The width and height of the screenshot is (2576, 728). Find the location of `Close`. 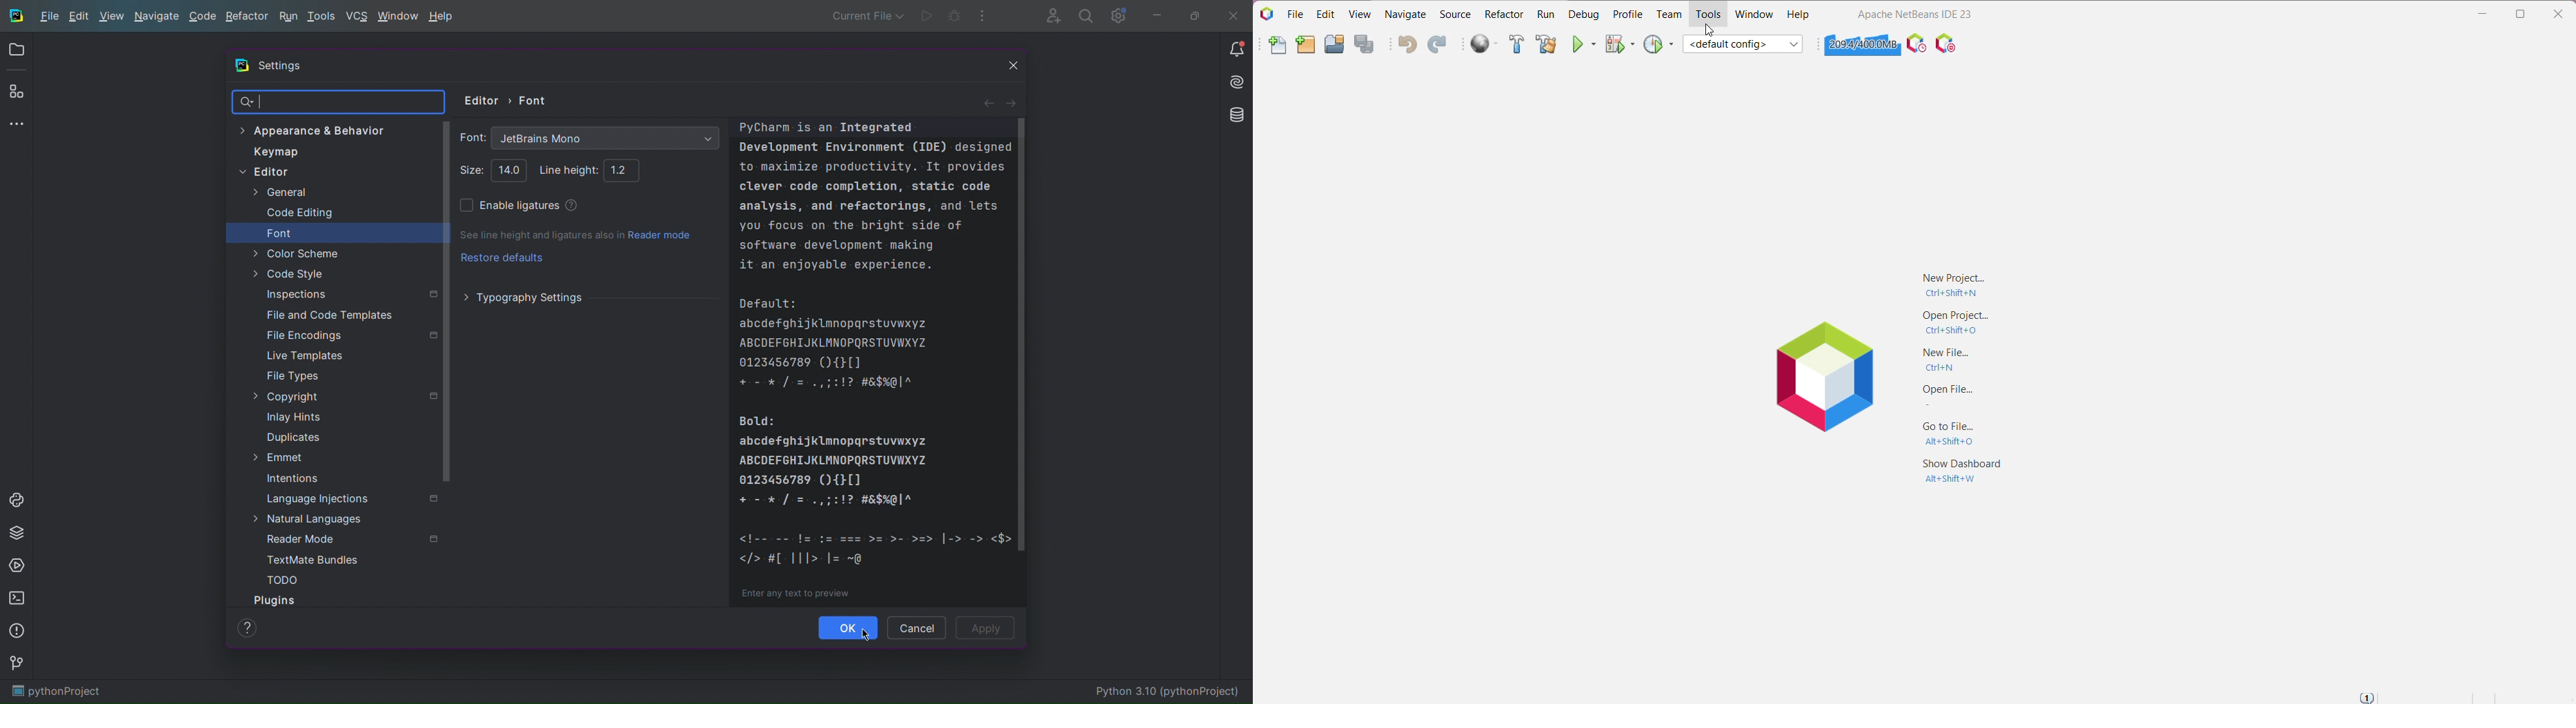

Close is located at coordinates (1005, 68).